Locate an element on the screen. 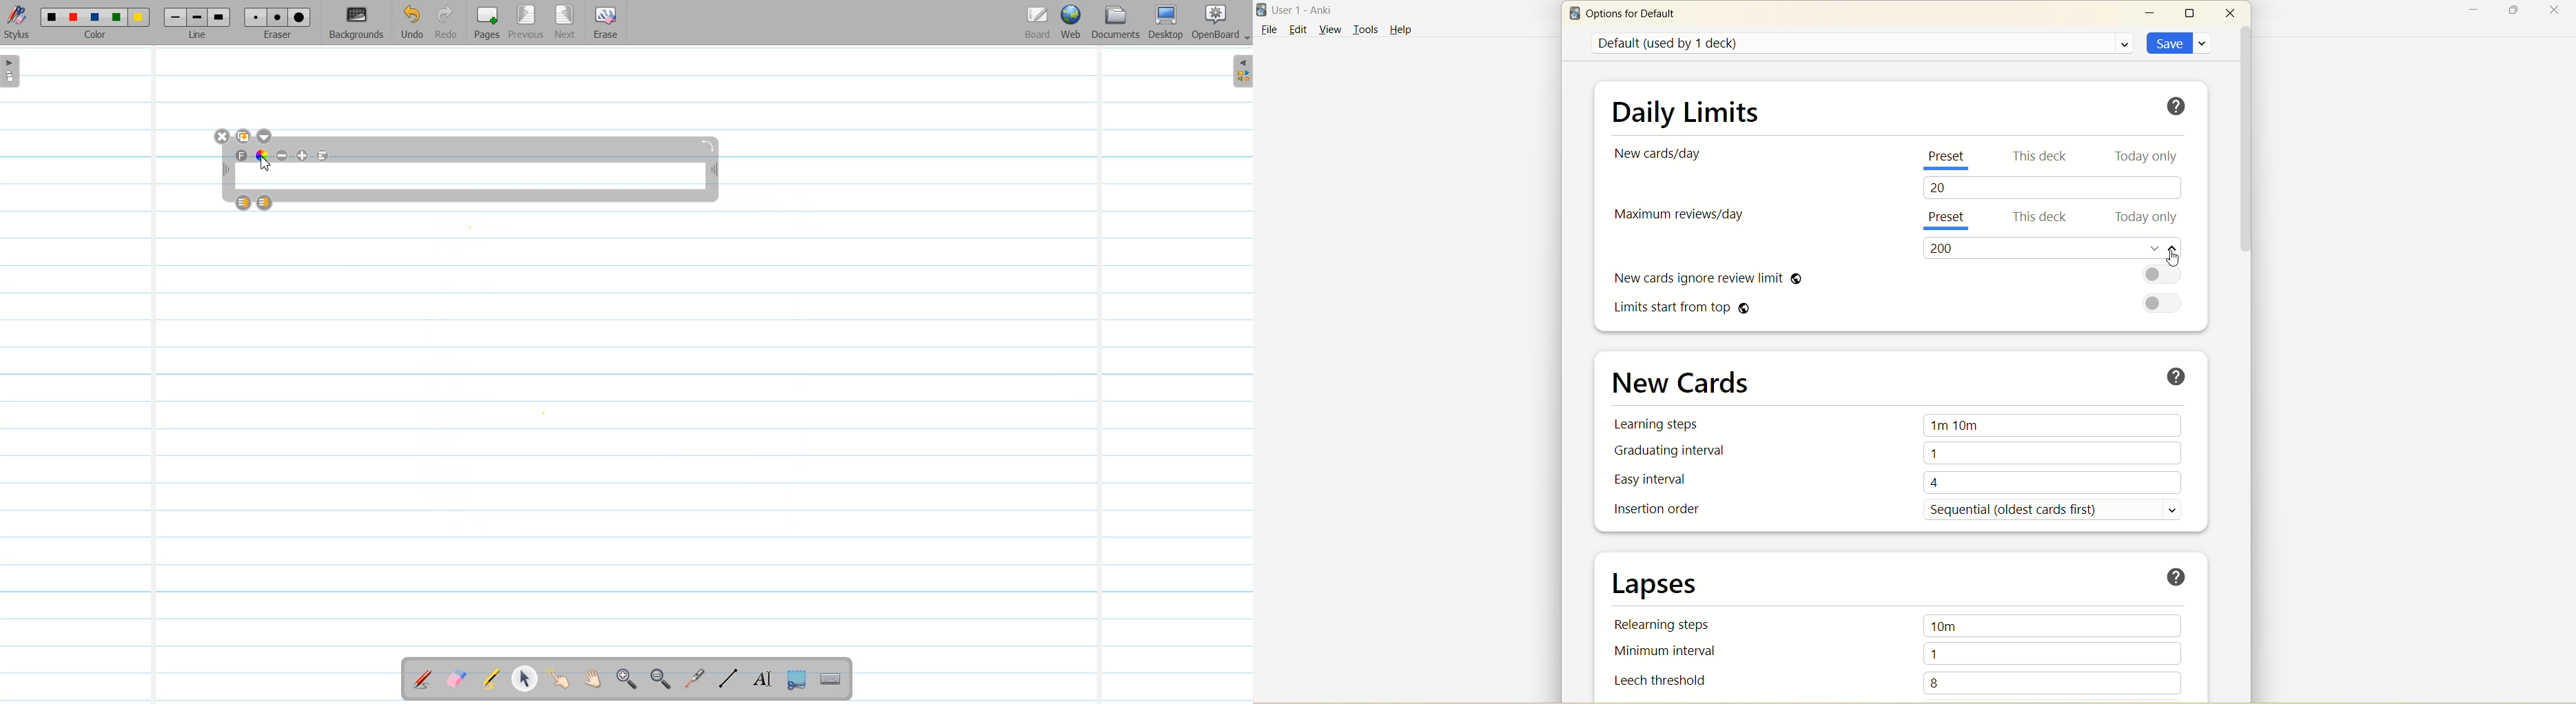 The height and width of the screenshot is (728, 2576). help is located at coordinates (1409, 31).